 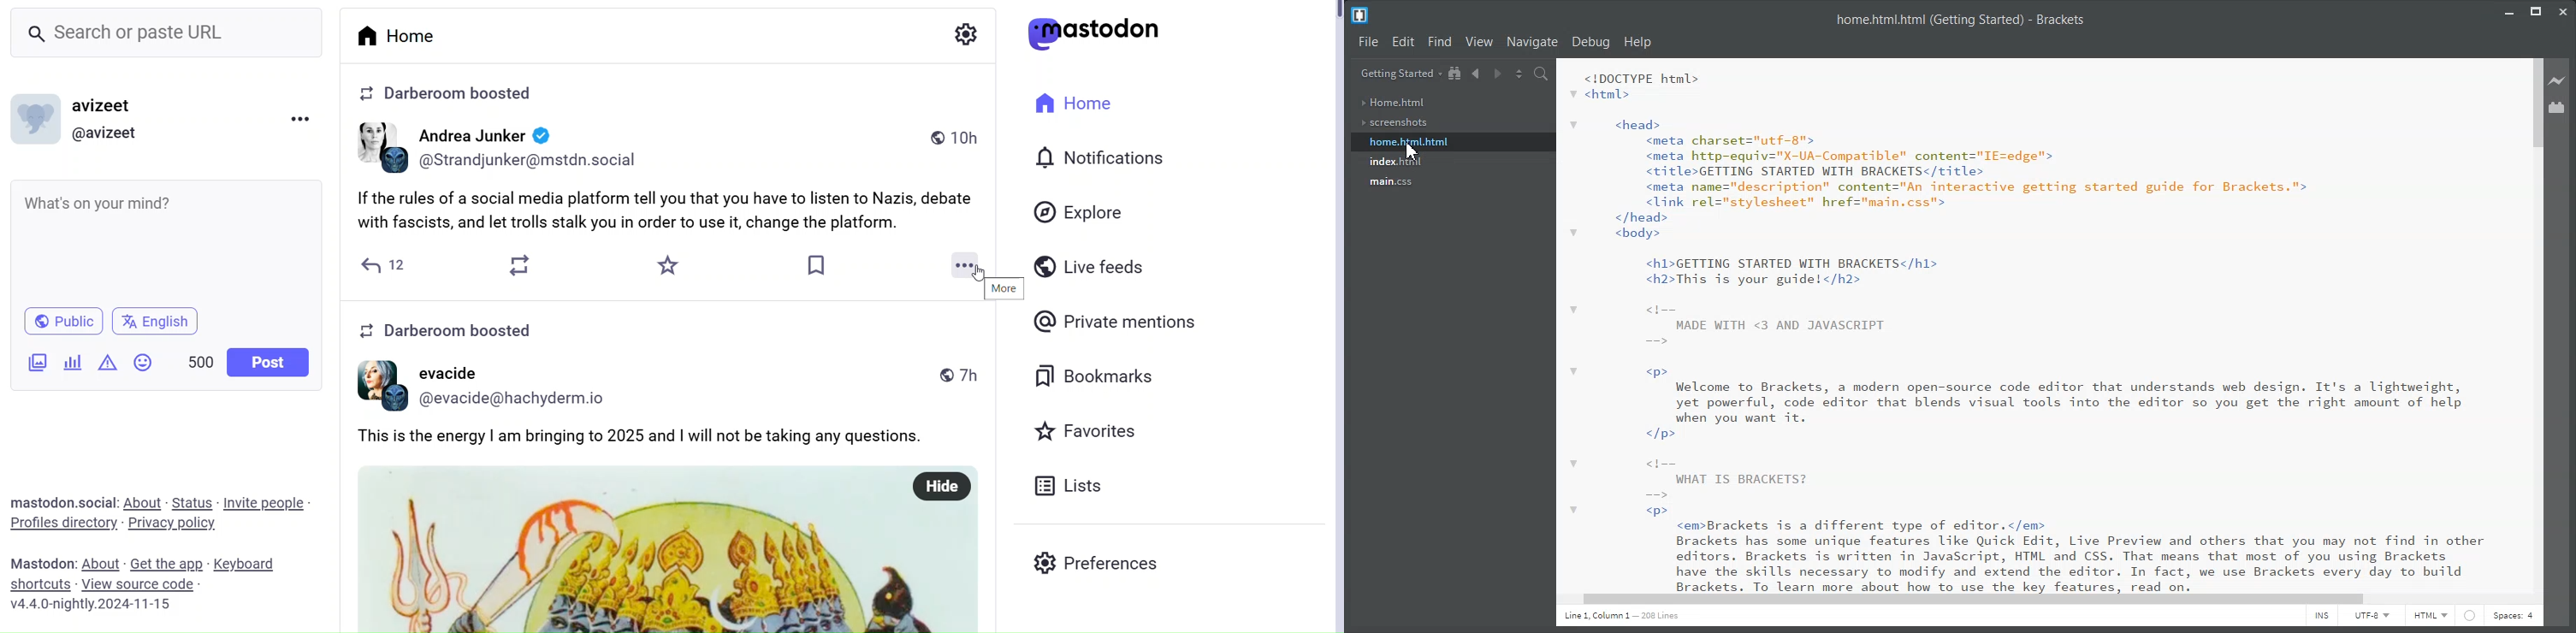 I want to click on Boost, so click(x=518, y=264).